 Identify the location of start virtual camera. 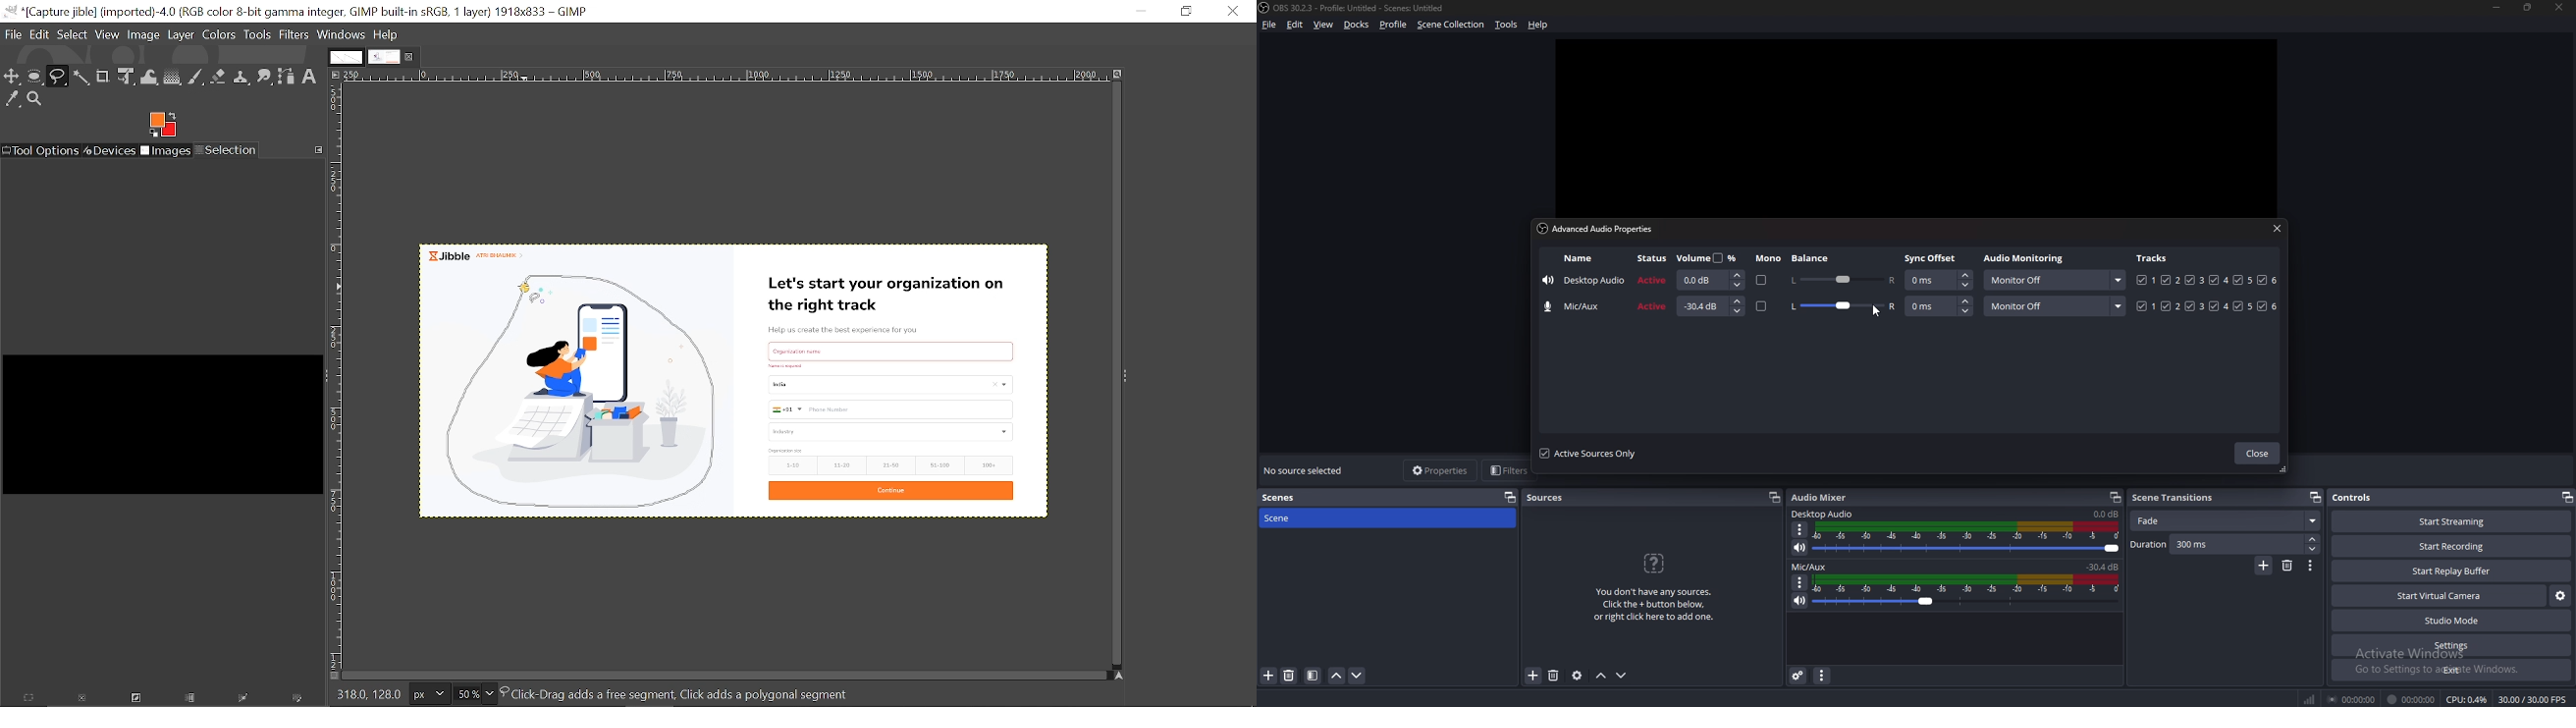
(2441, 596).